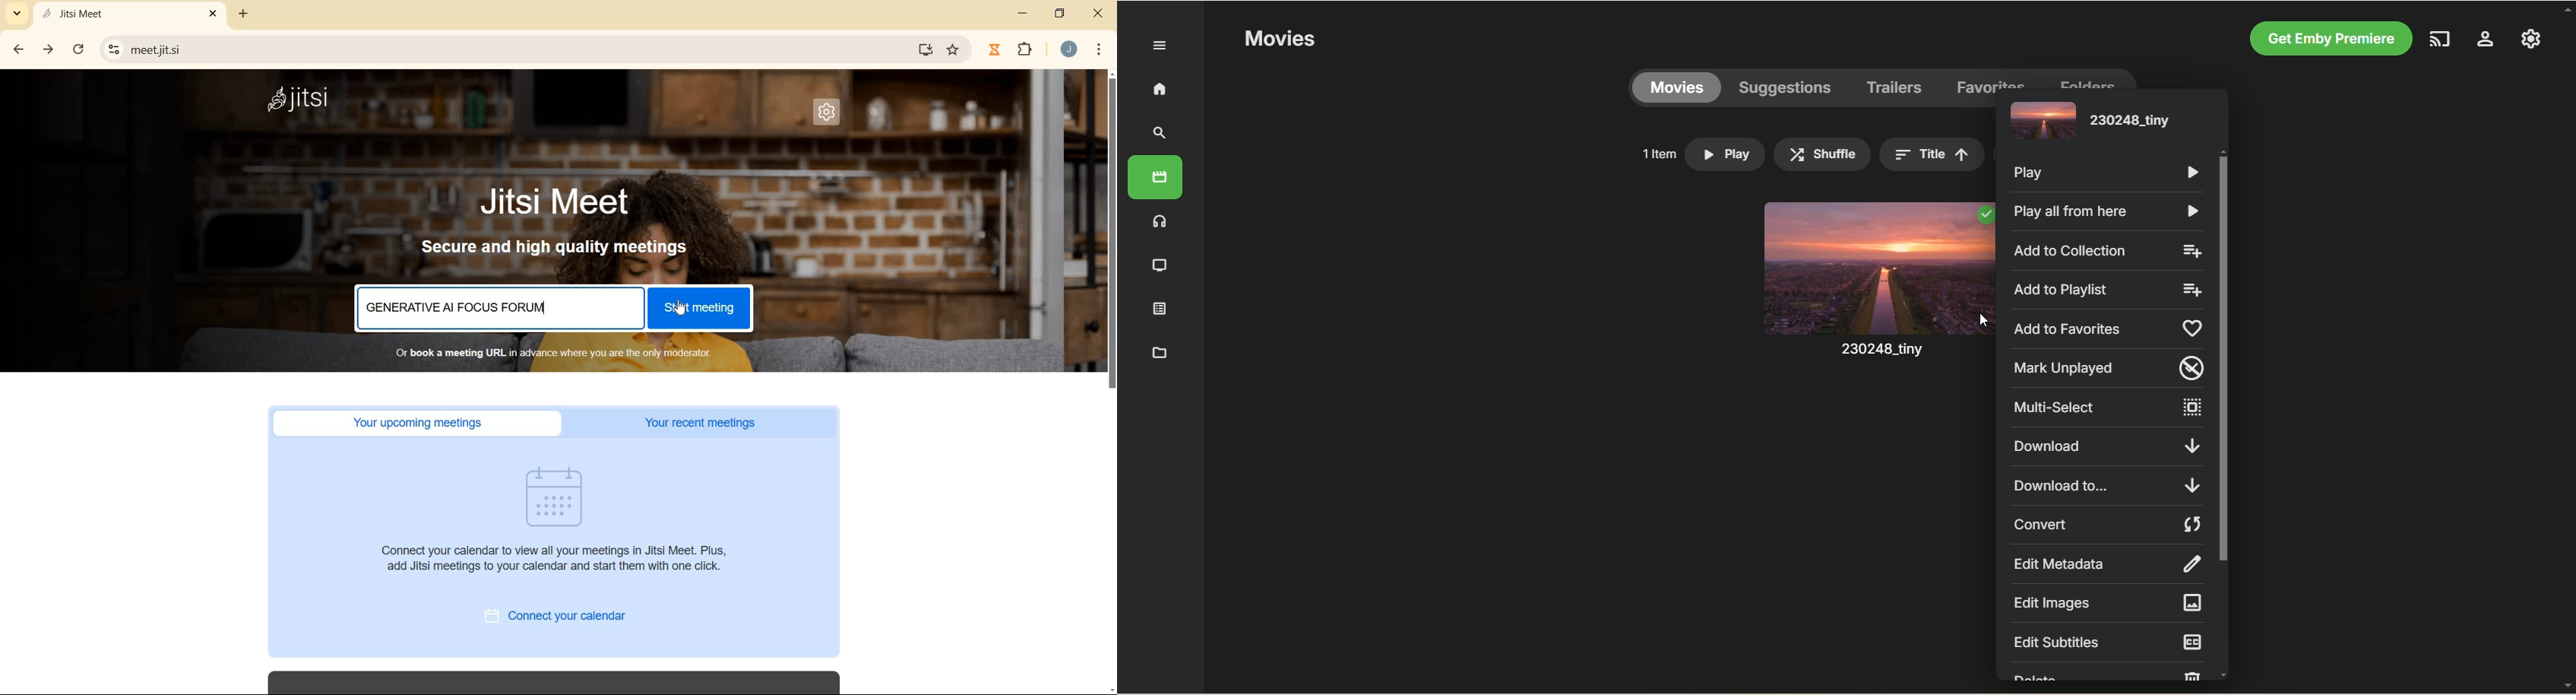  I want to click on forward, so click(45, 49).